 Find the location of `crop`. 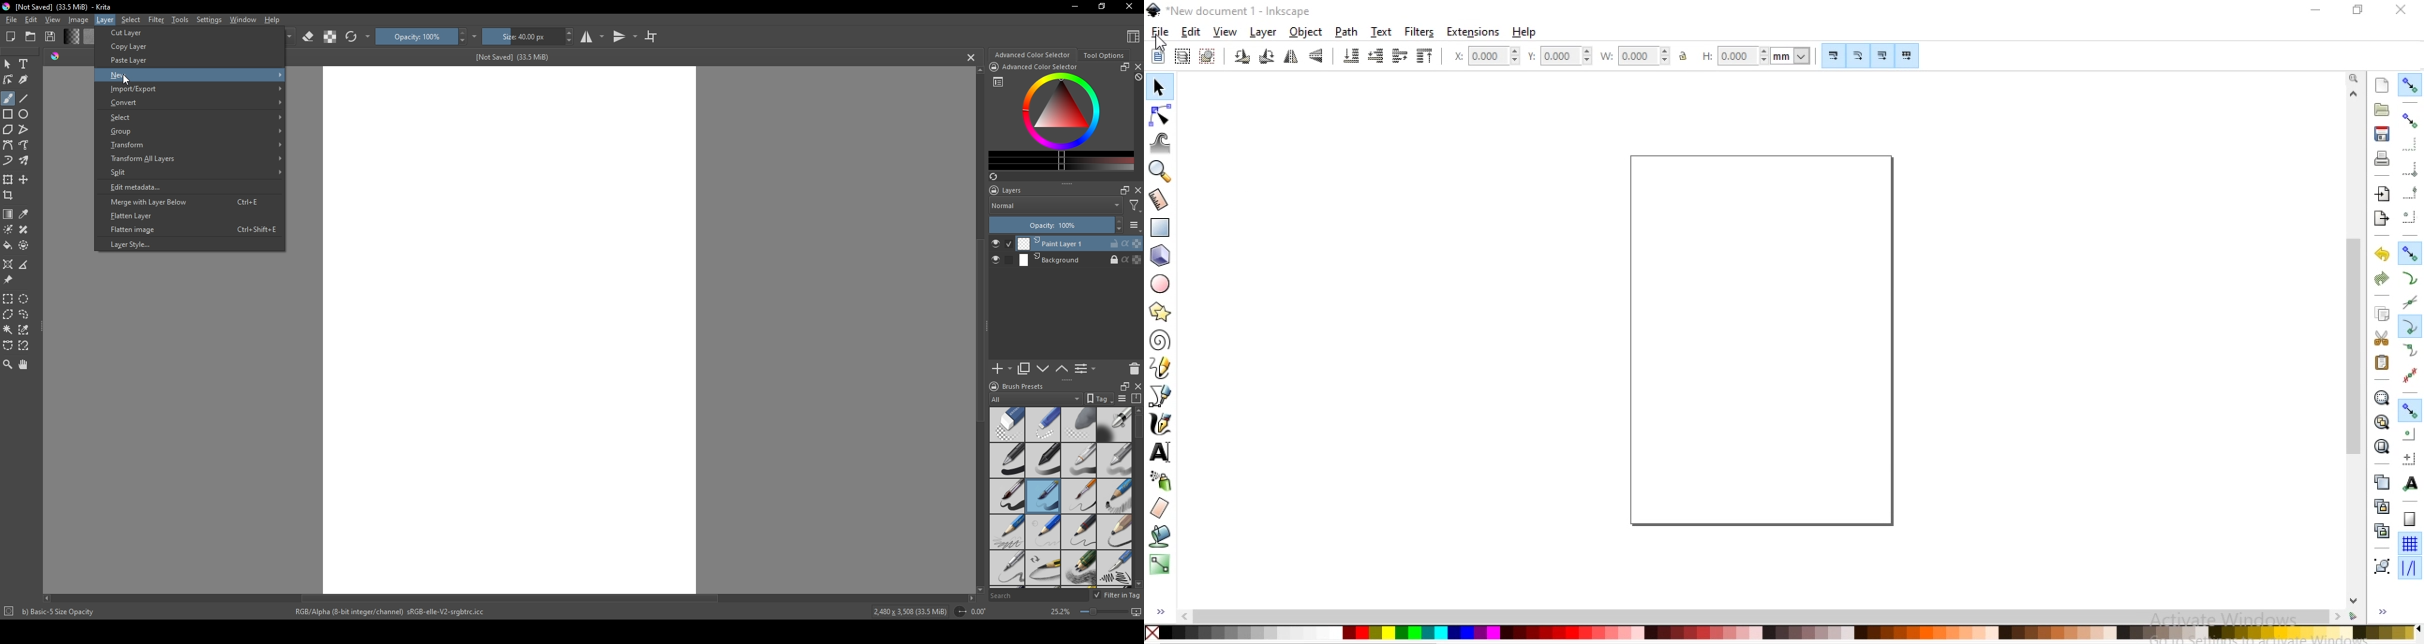

crop is located at coordinates (11, 195).